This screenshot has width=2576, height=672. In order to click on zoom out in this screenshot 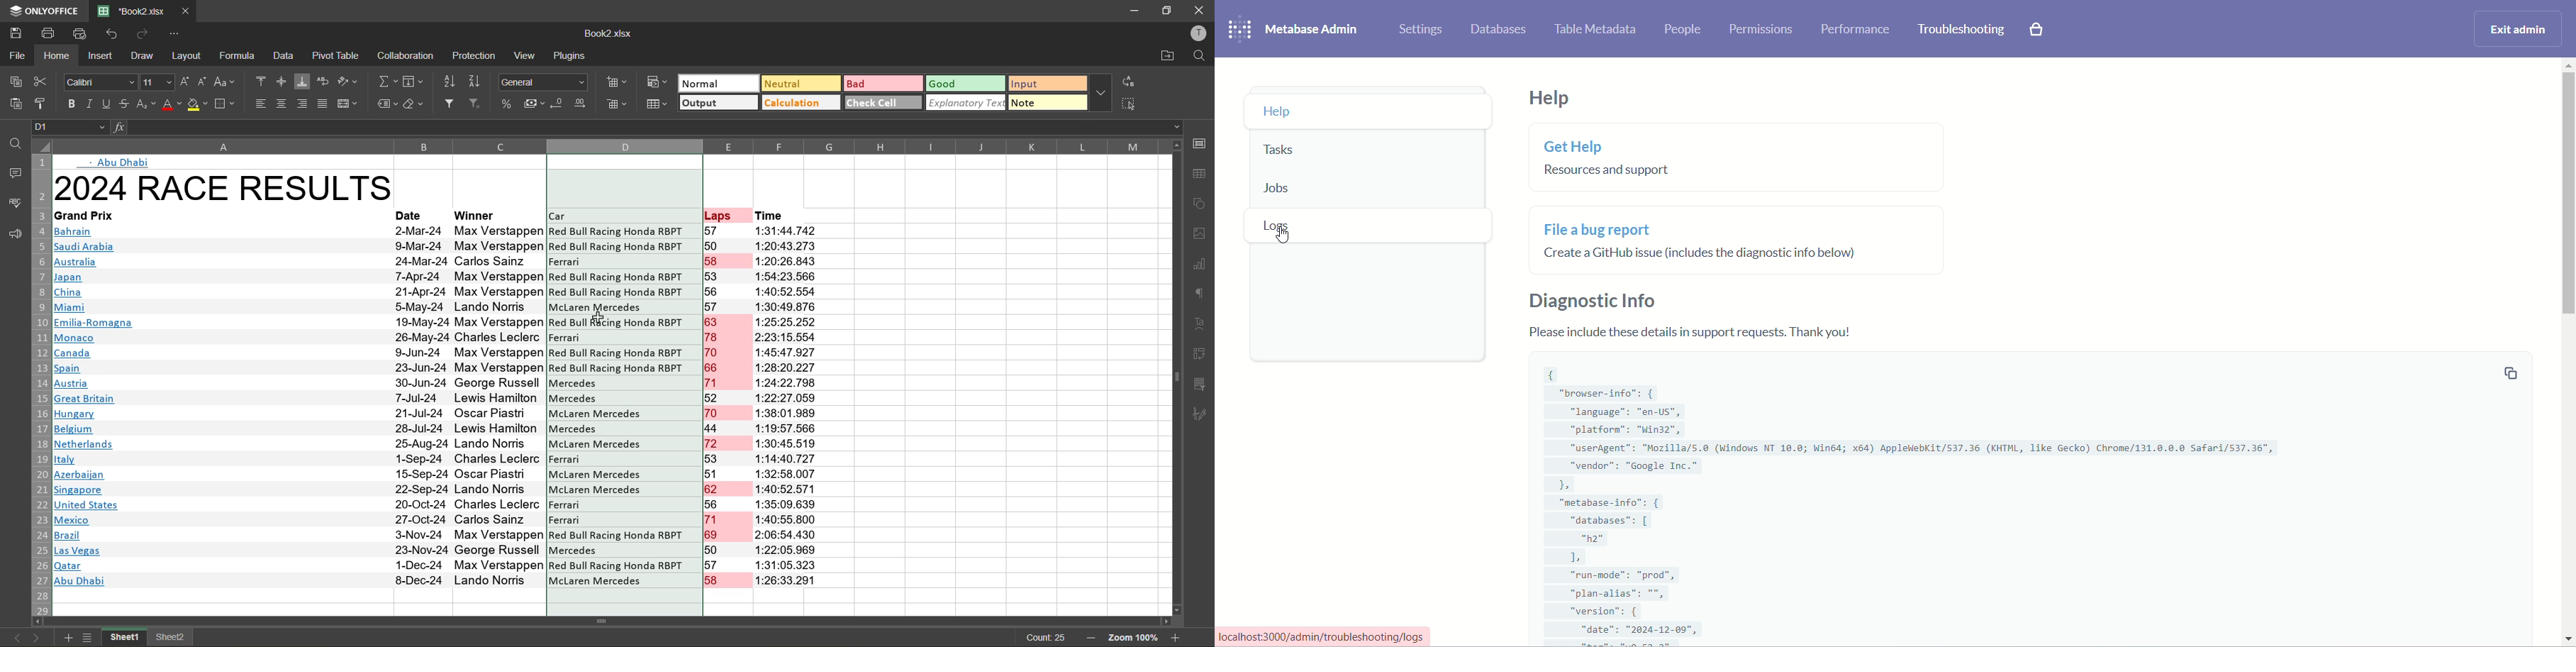, I will do `click(1094, 639)`.